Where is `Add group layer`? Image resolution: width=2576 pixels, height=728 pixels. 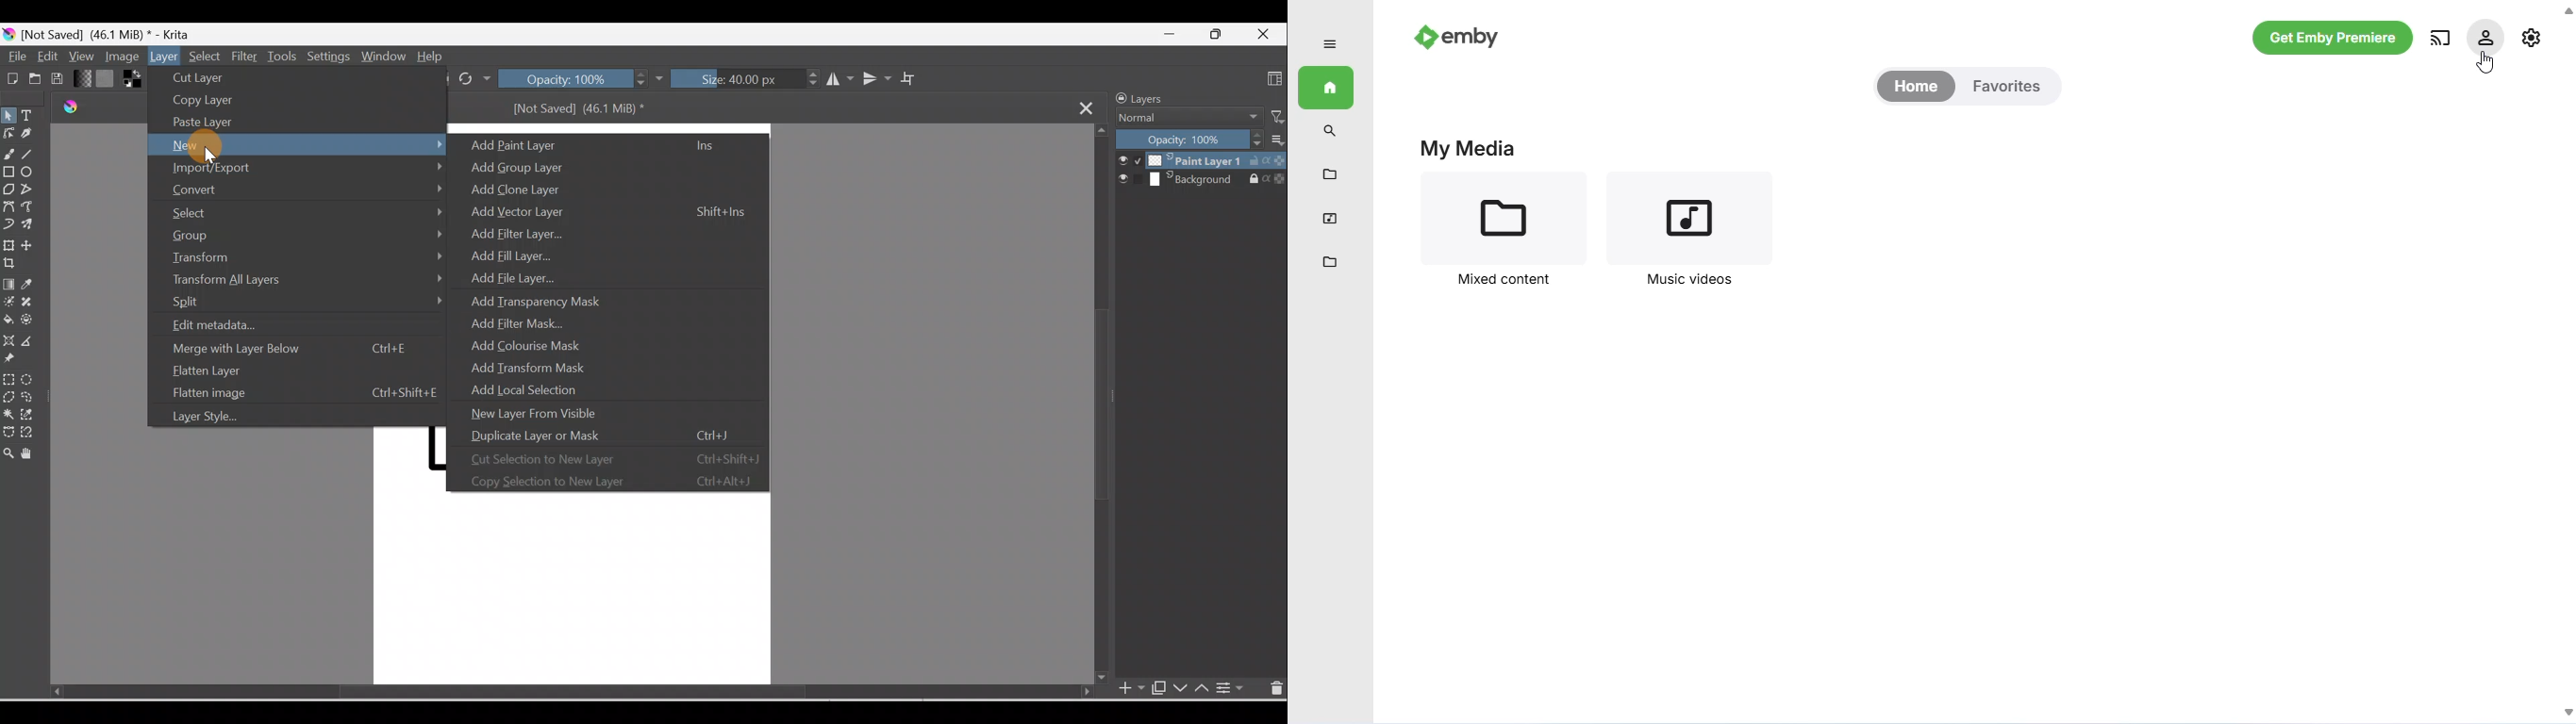 Add group layer is located at coordinates (541, 166).